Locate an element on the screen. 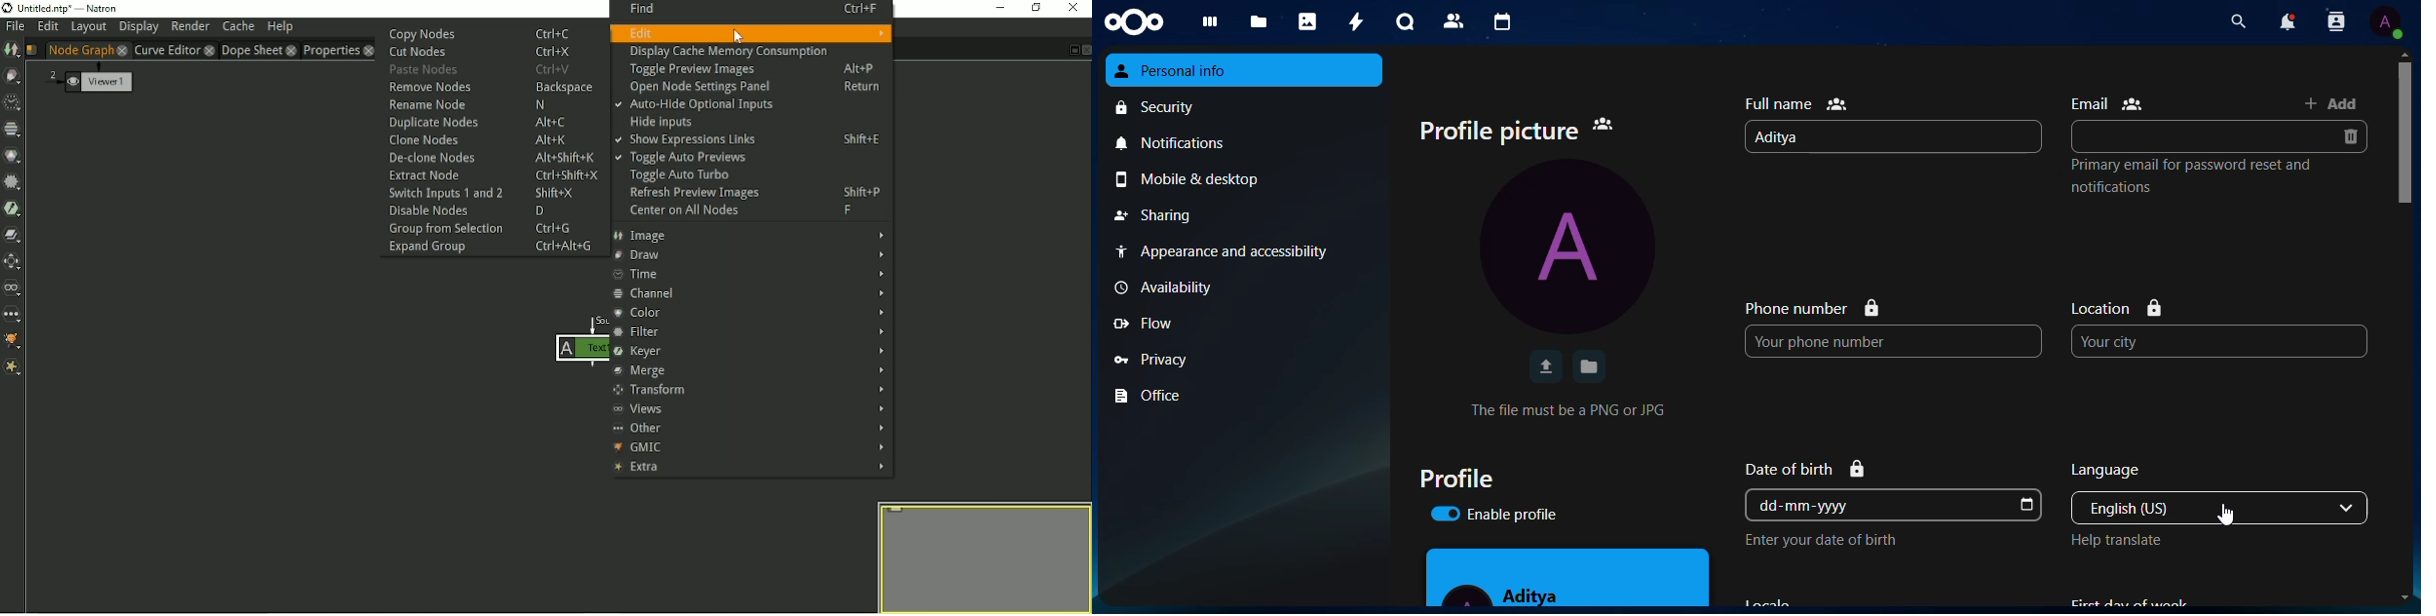 This screenshot has width=2436, height=616. calendar is located at coordinates (1501, 22).